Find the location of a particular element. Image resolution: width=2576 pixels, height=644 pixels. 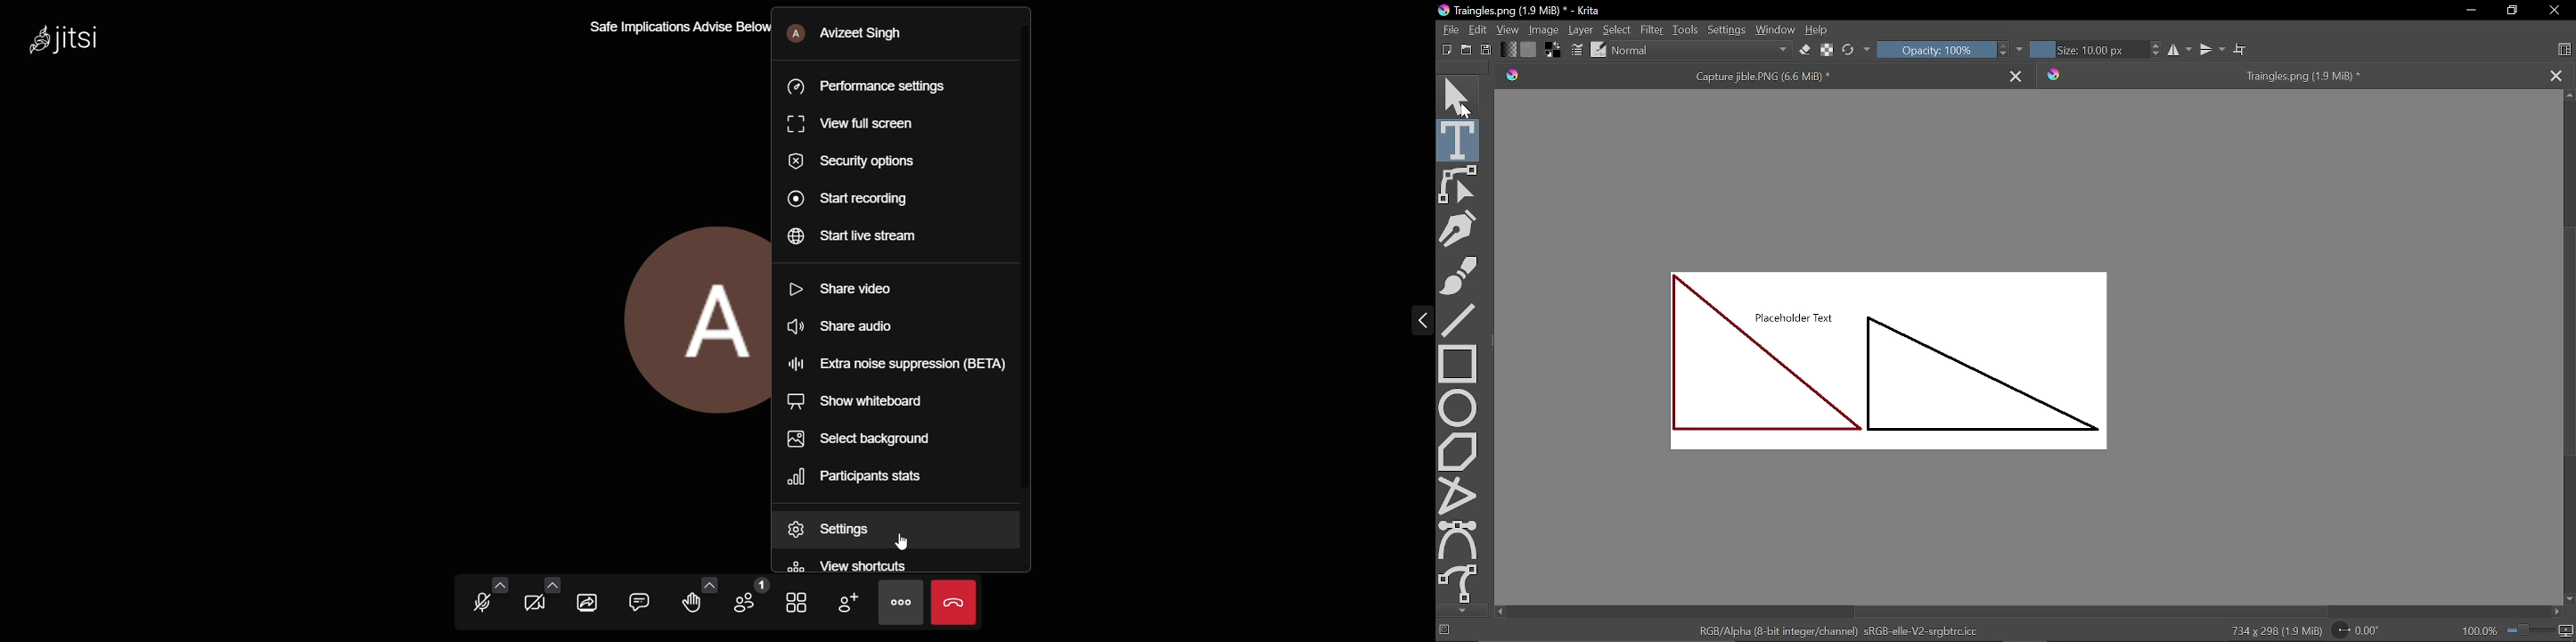

Select is located at coordinates (1616, 29).